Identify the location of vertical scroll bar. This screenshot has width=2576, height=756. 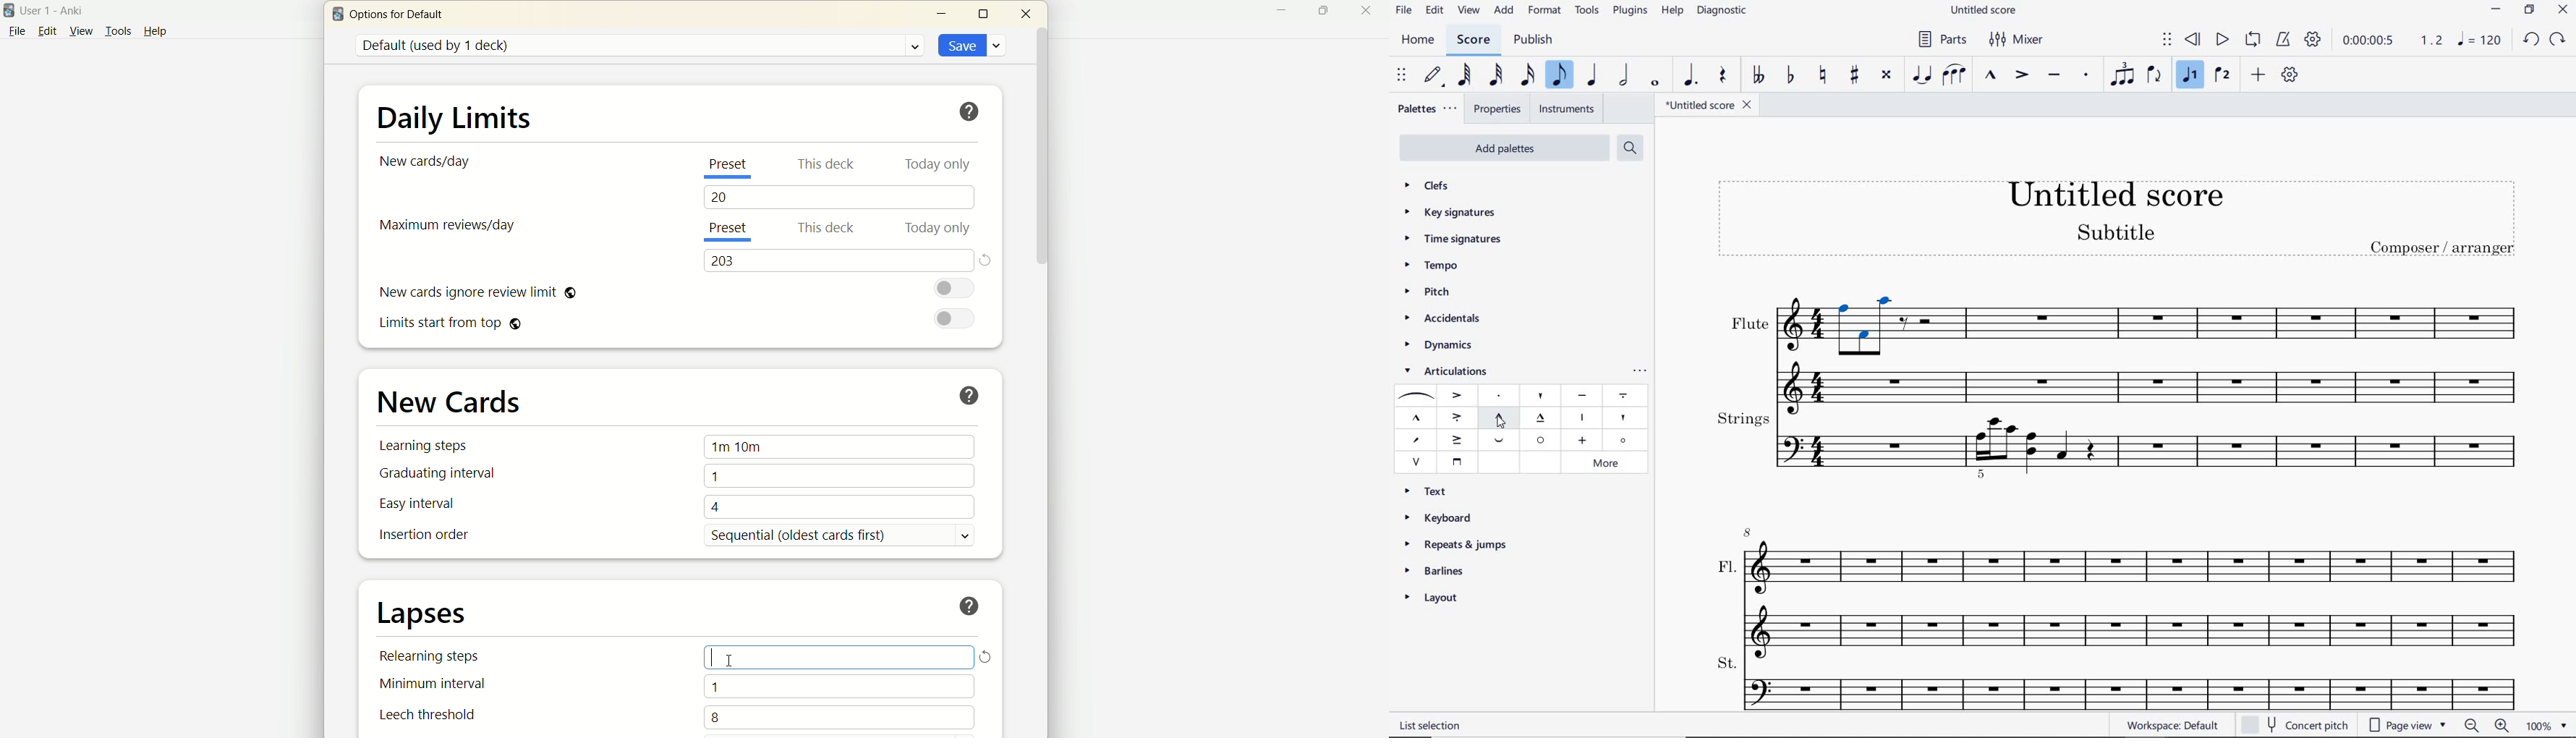
(1042, 381).